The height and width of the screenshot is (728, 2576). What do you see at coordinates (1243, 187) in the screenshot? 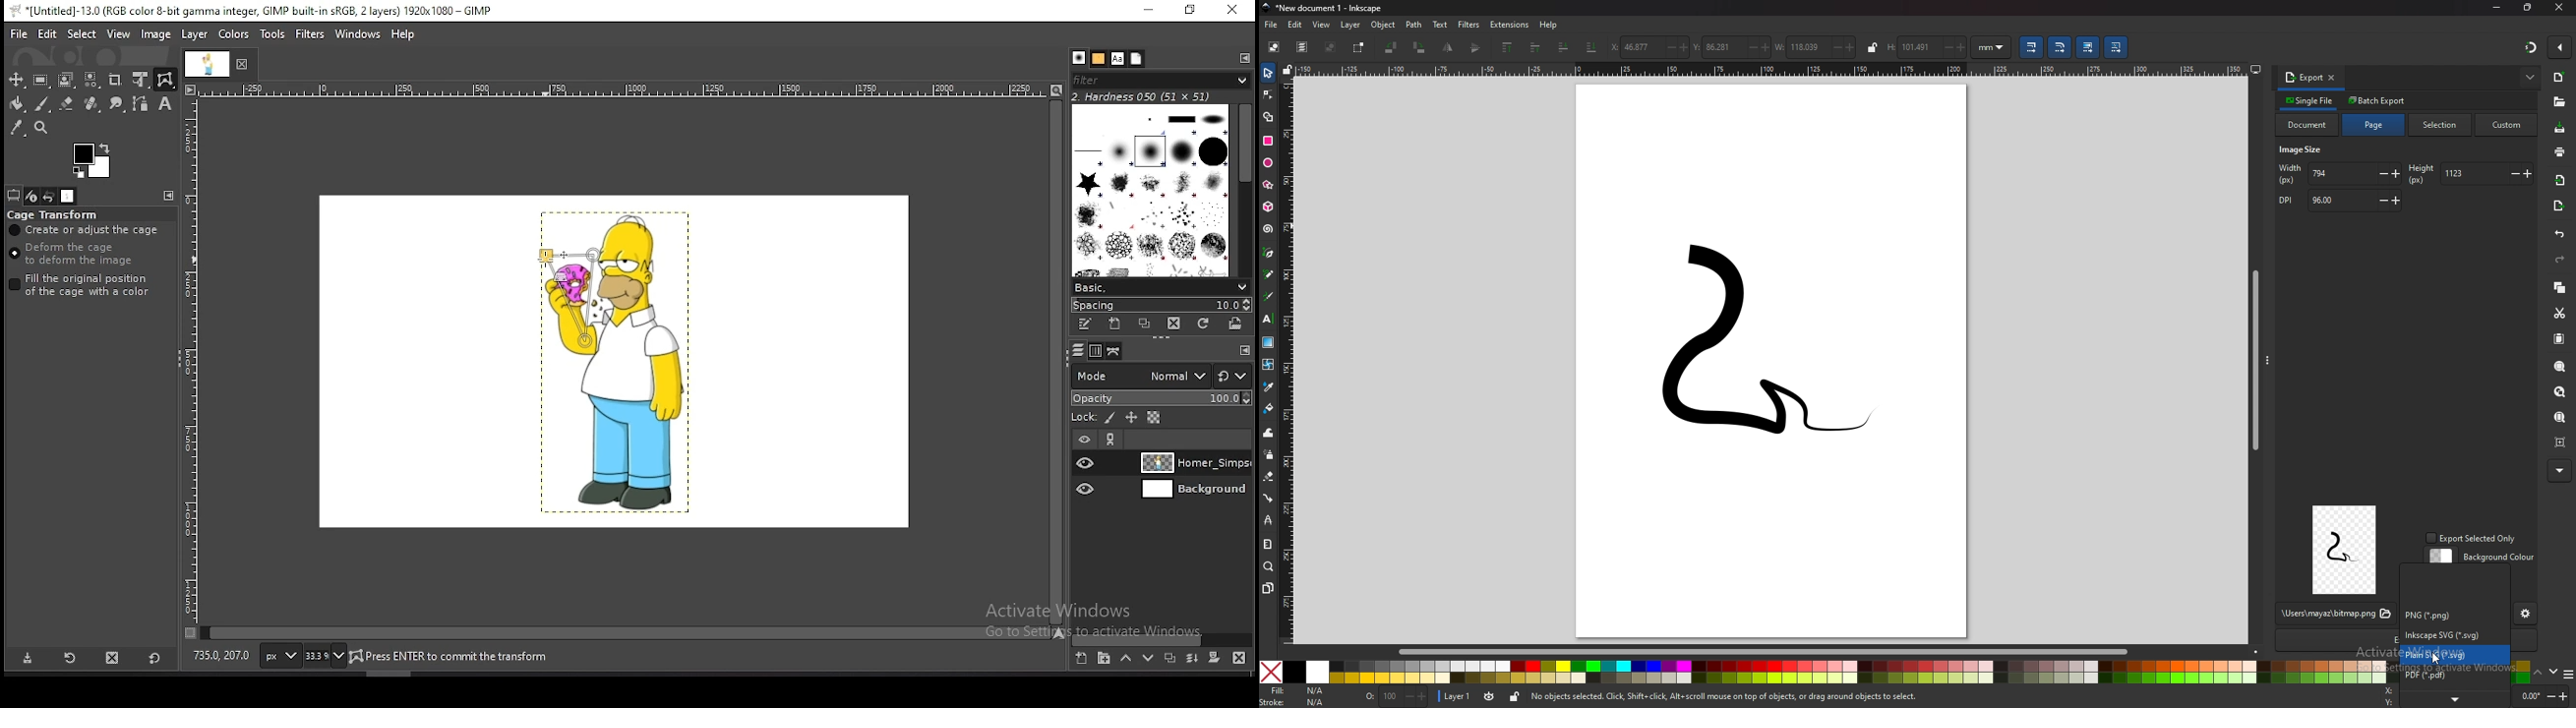
I see `scroll bar` at bounding box center [1243, 187].